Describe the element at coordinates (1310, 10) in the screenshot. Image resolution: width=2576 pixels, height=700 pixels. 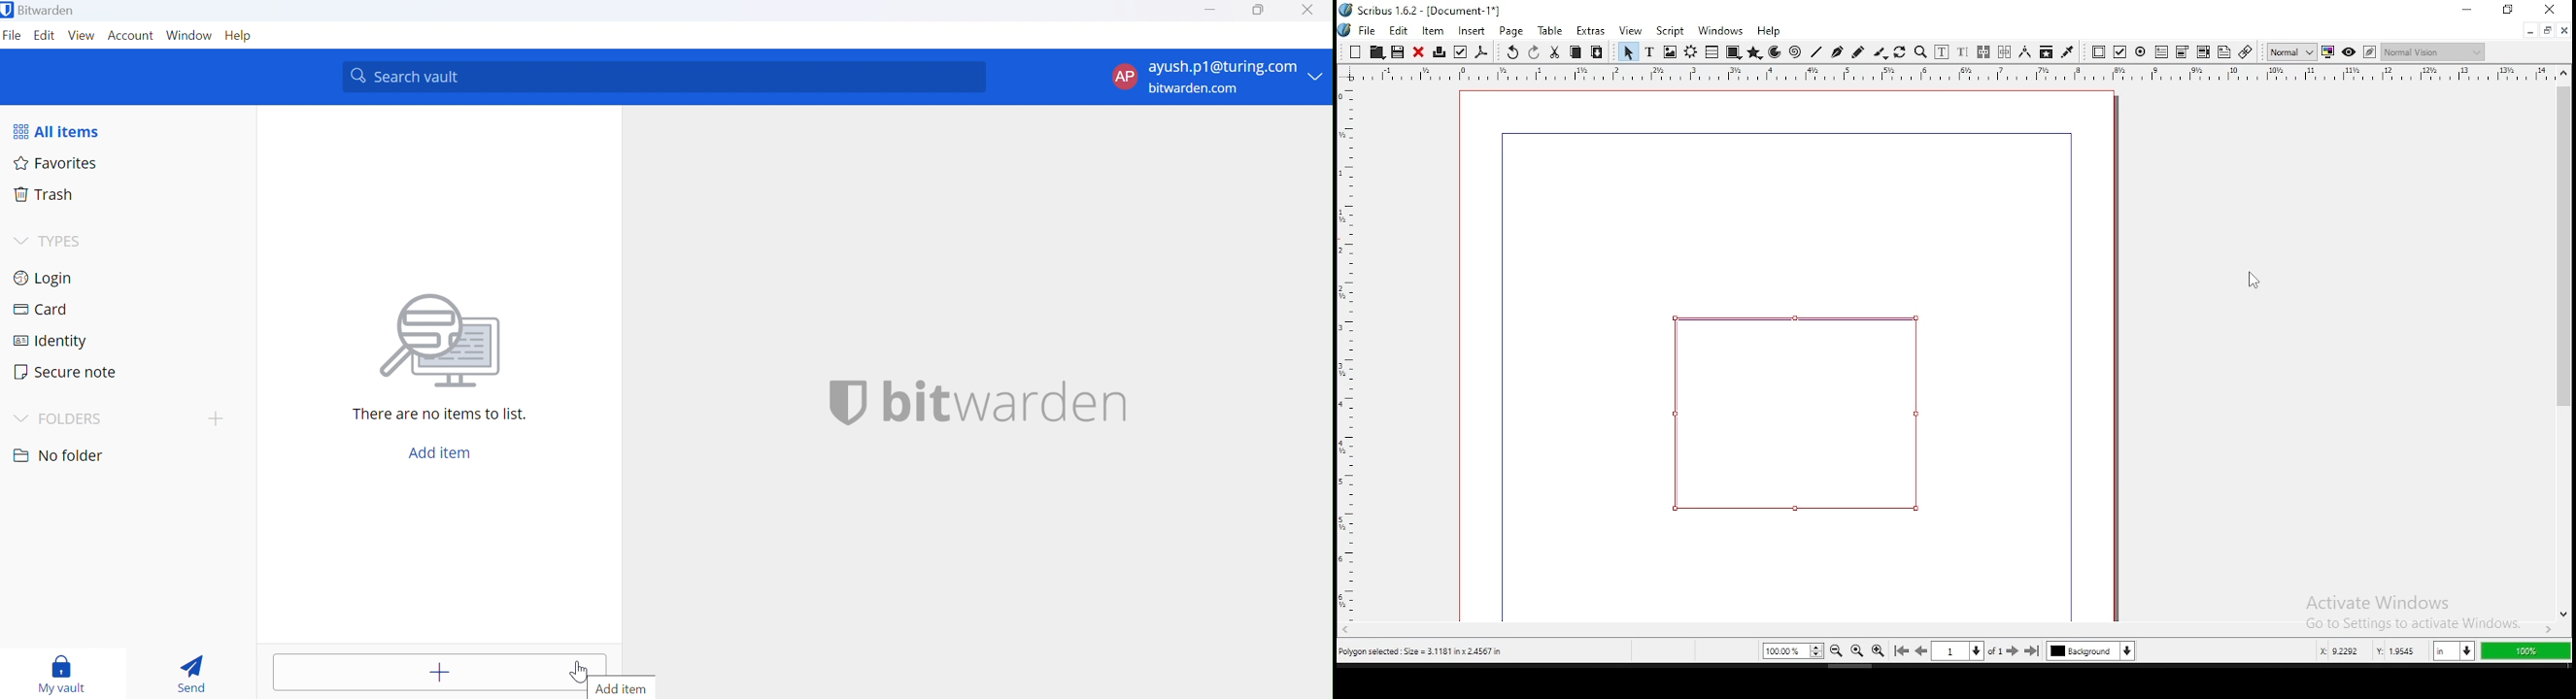
I see `Close` at that location.